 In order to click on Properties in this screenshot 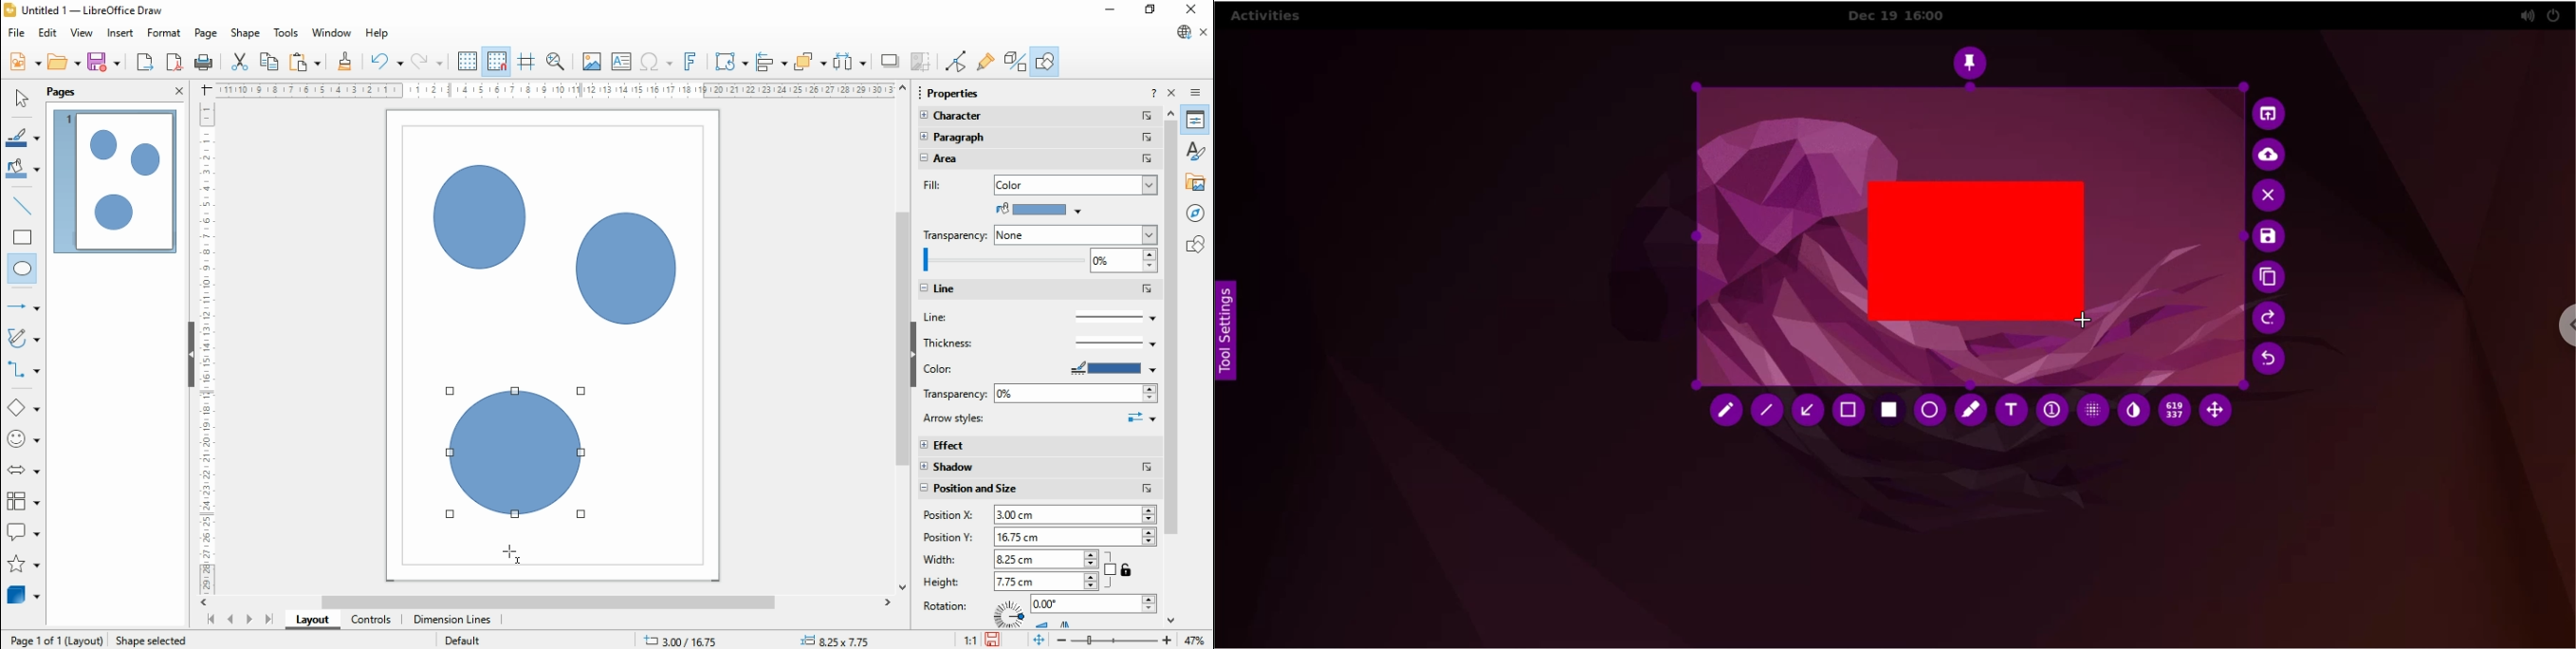, I will do `click(953, 93)`.